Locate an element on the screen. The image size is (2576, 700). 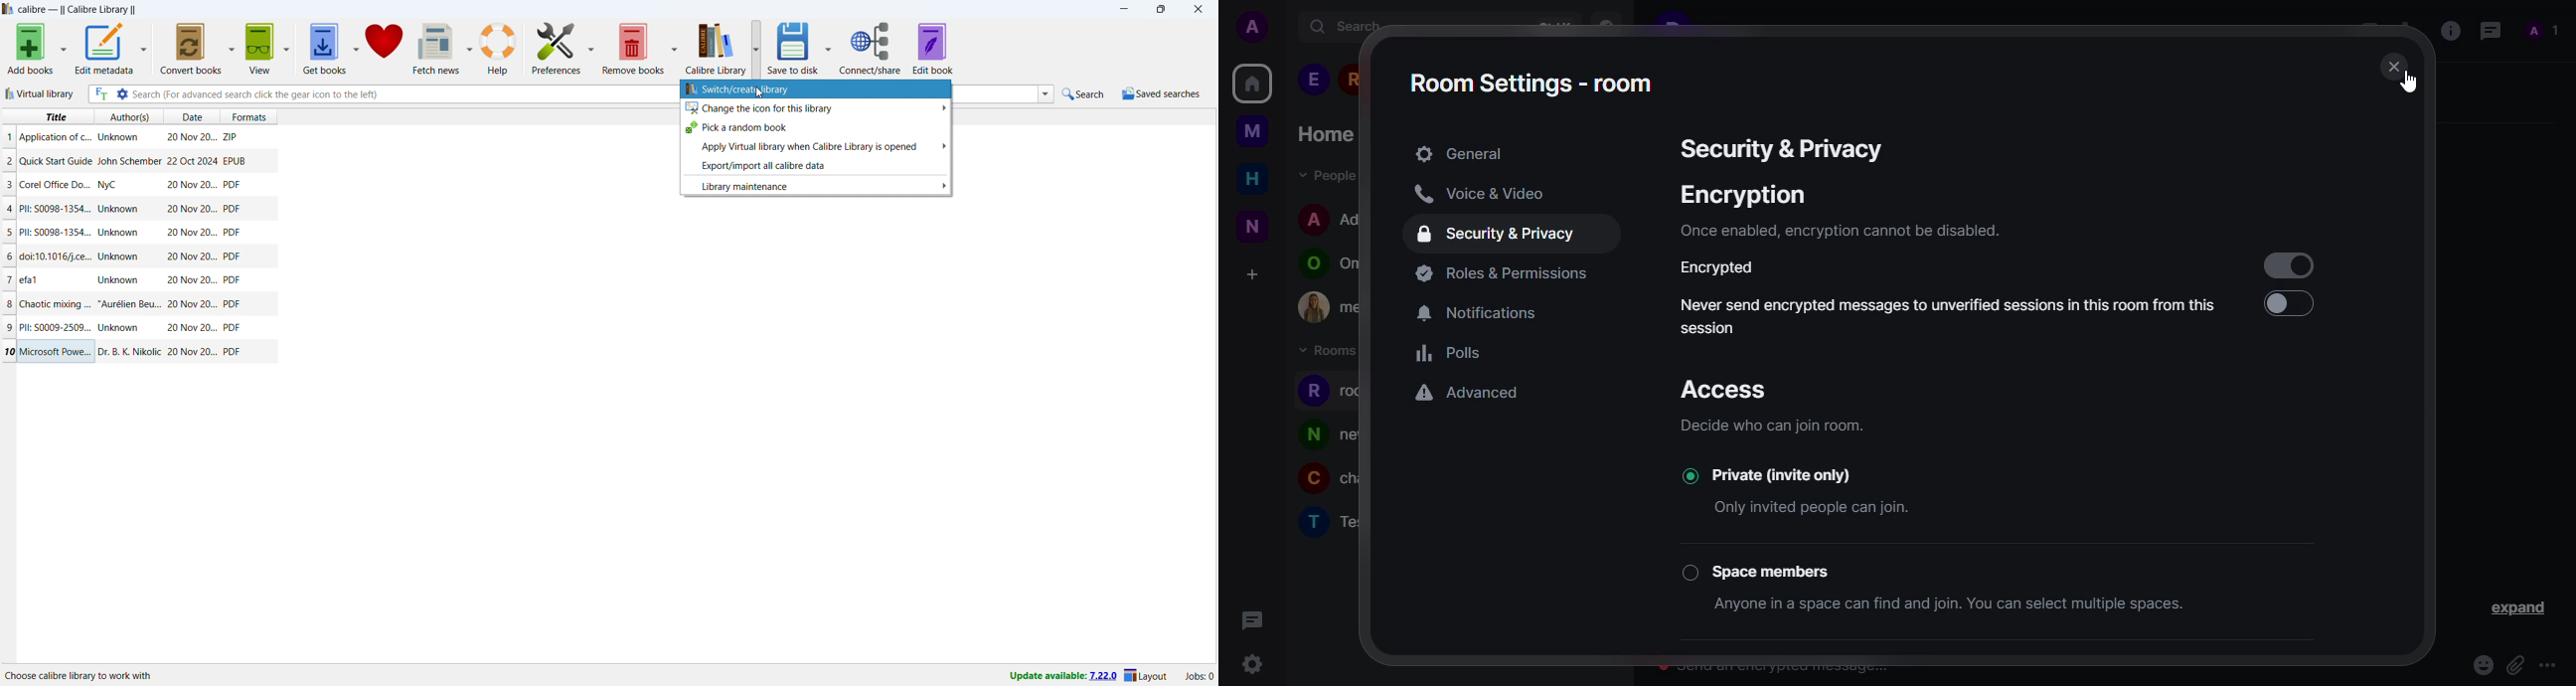
myspace is located at coordinates (1252, 130).